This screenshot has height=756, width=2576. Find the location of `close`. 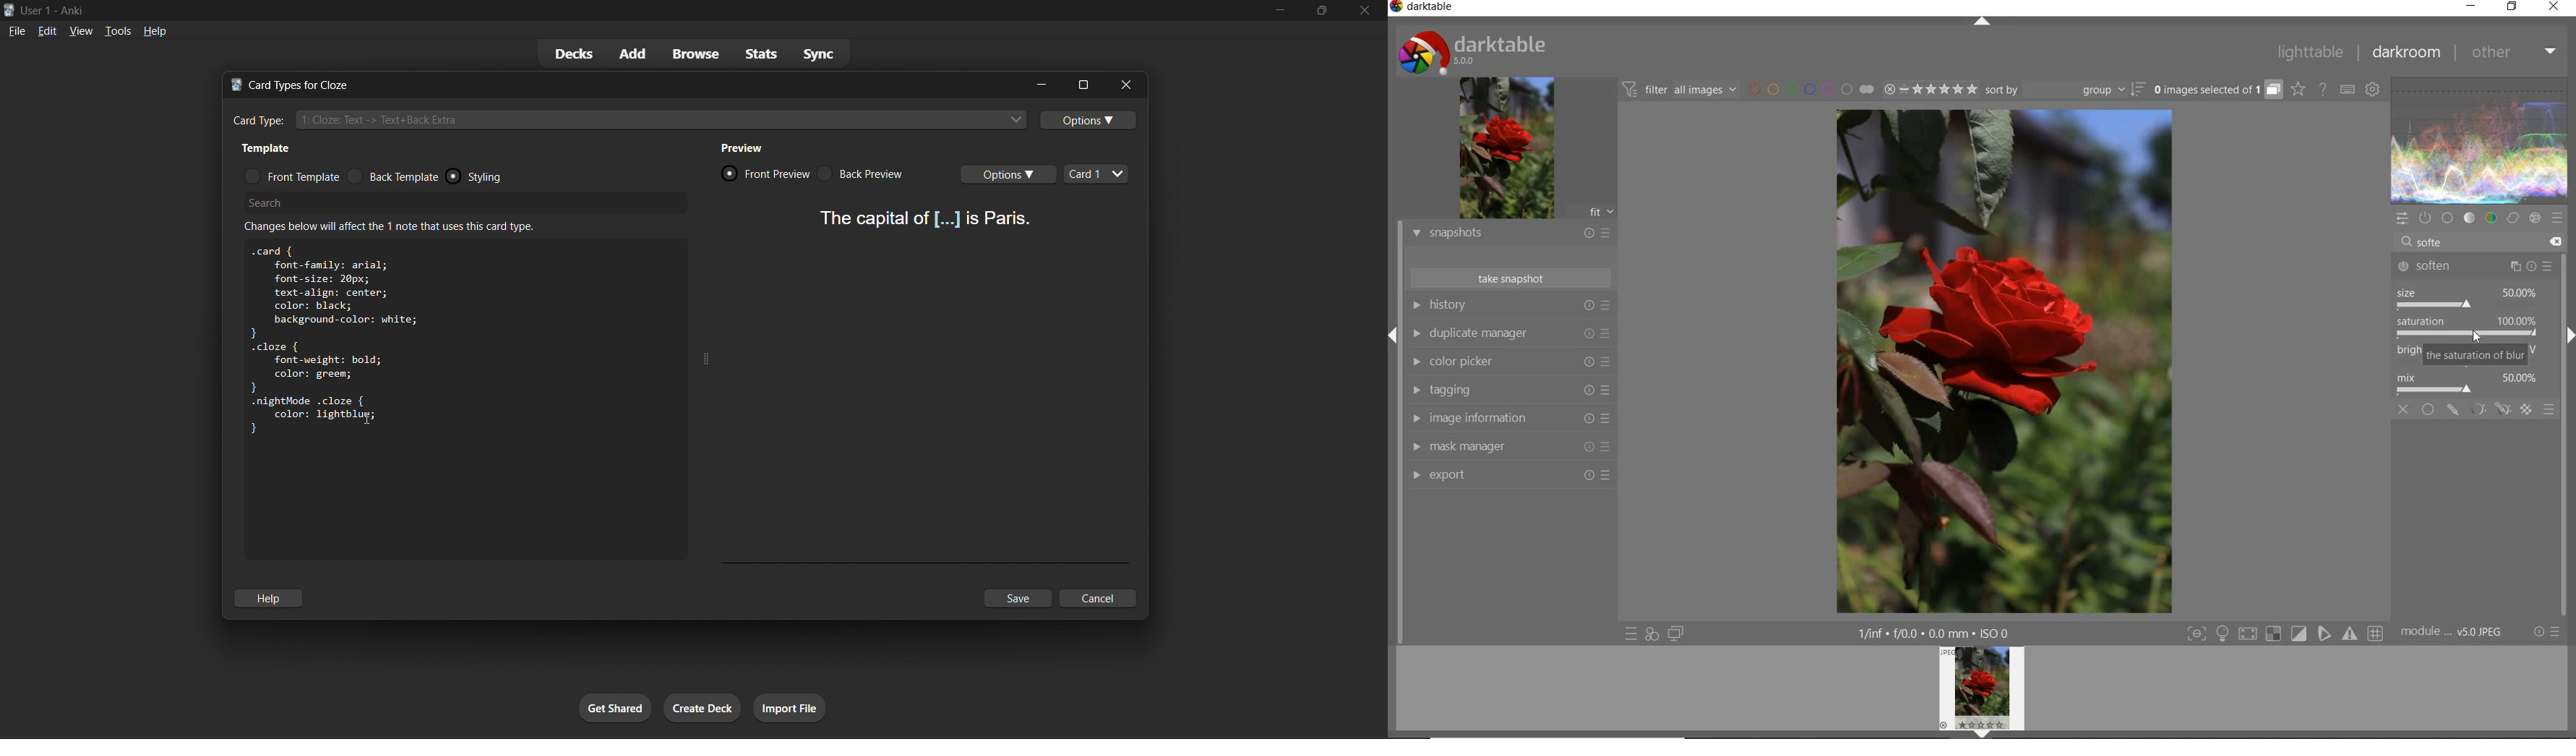

close is located at coordinates (1120, 85).